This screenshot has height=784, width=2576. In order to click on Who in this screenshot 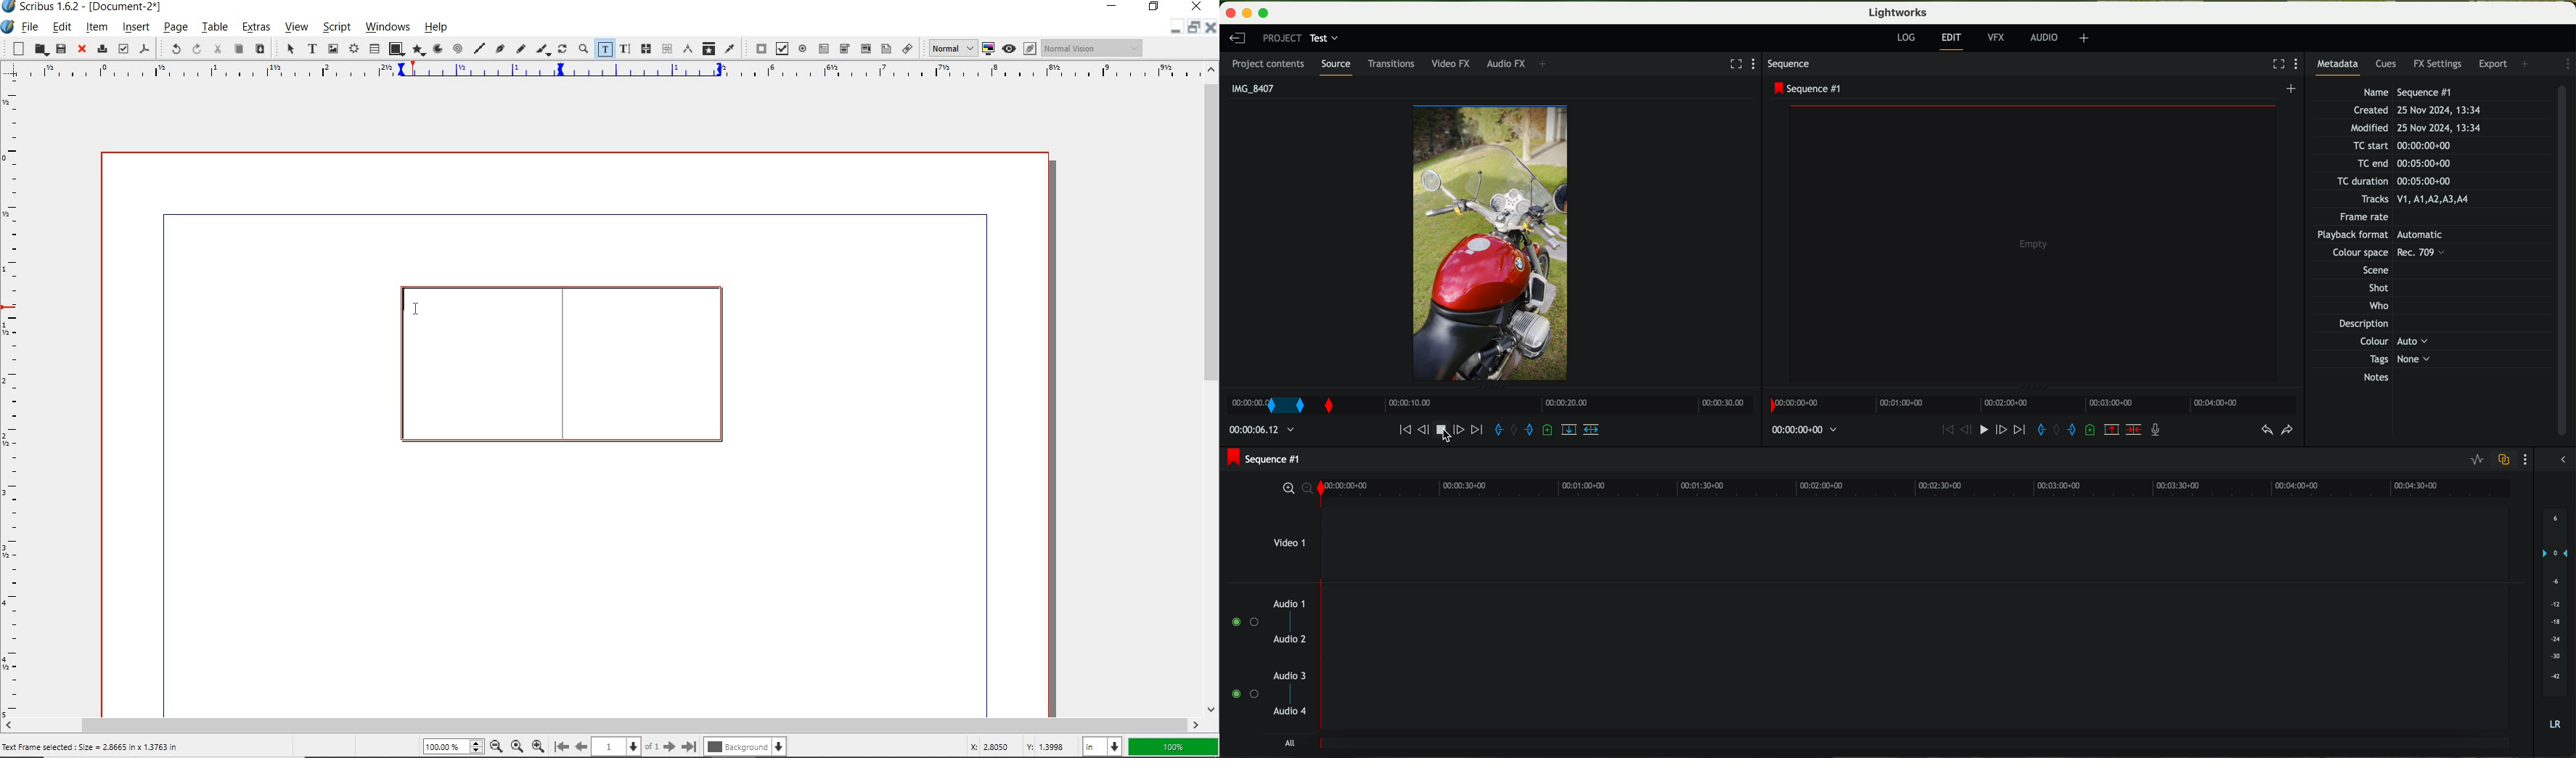, I will do `click(2377, 307)`.